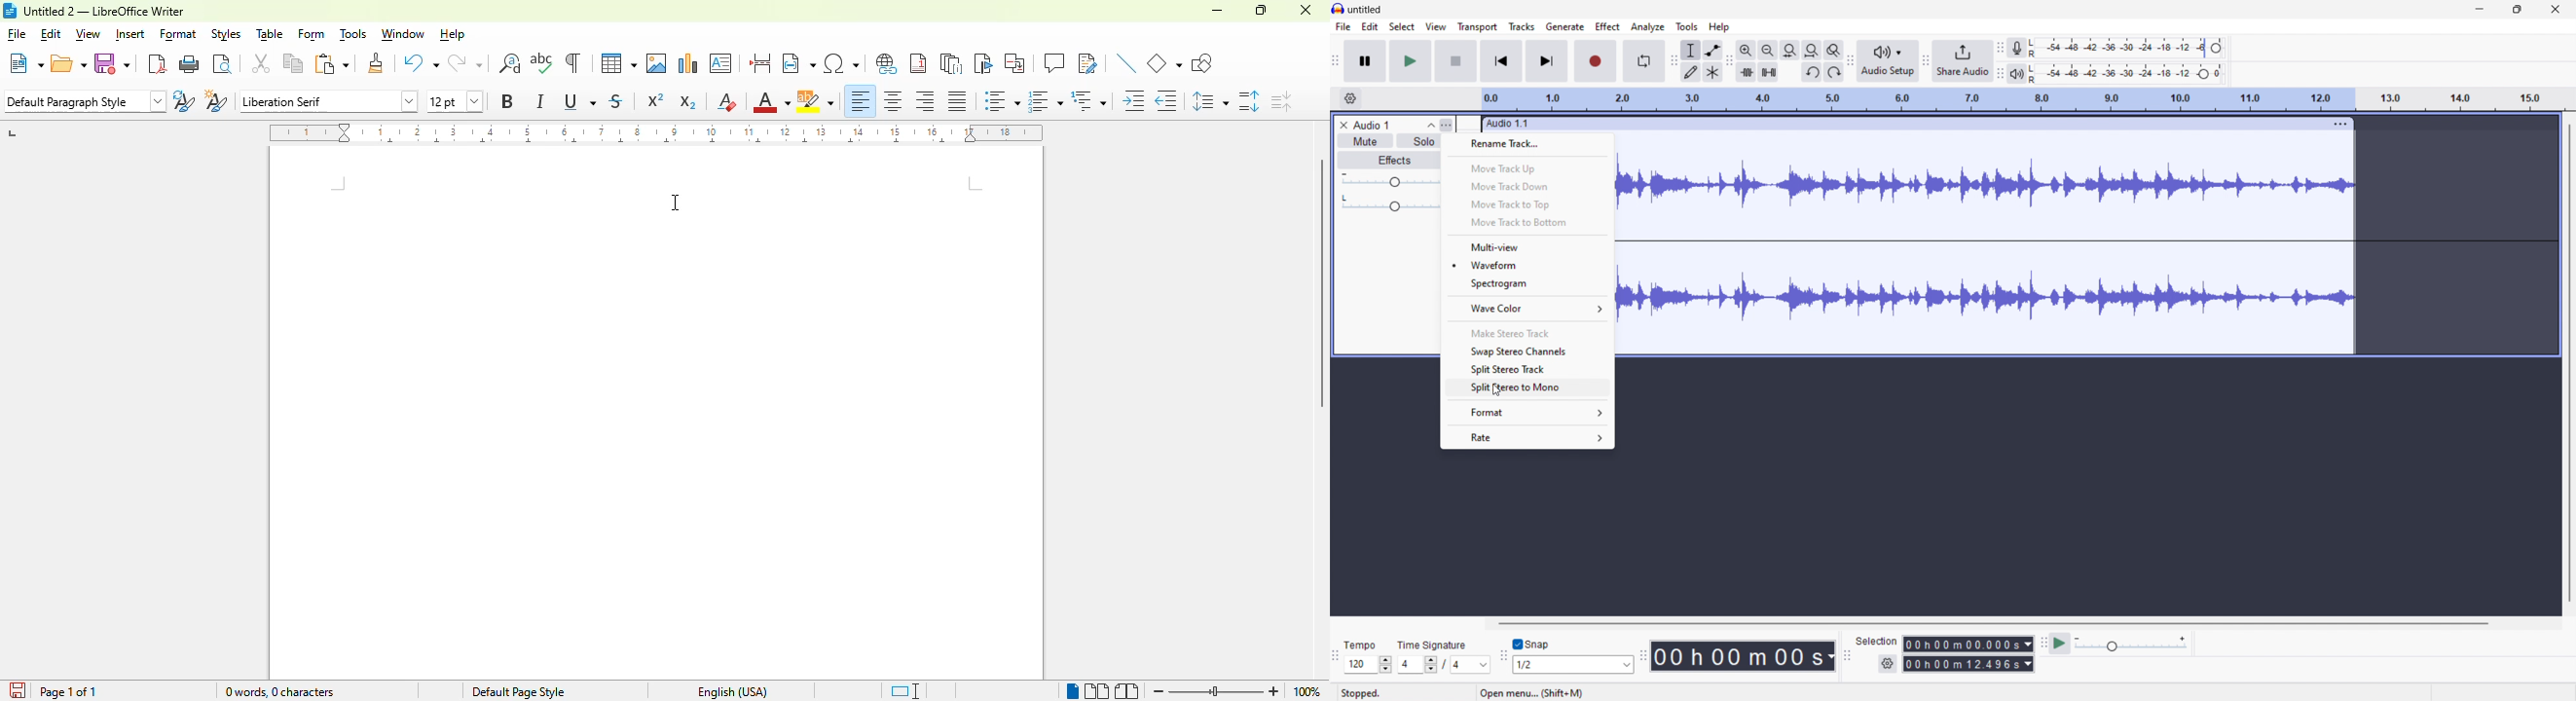 The width and height of the screenshot is (2576, 728). What do you see at coordinates (1992, 623) in the screenshot?
I see `horizontal scrollbar` at bounding box center [1992, 623].